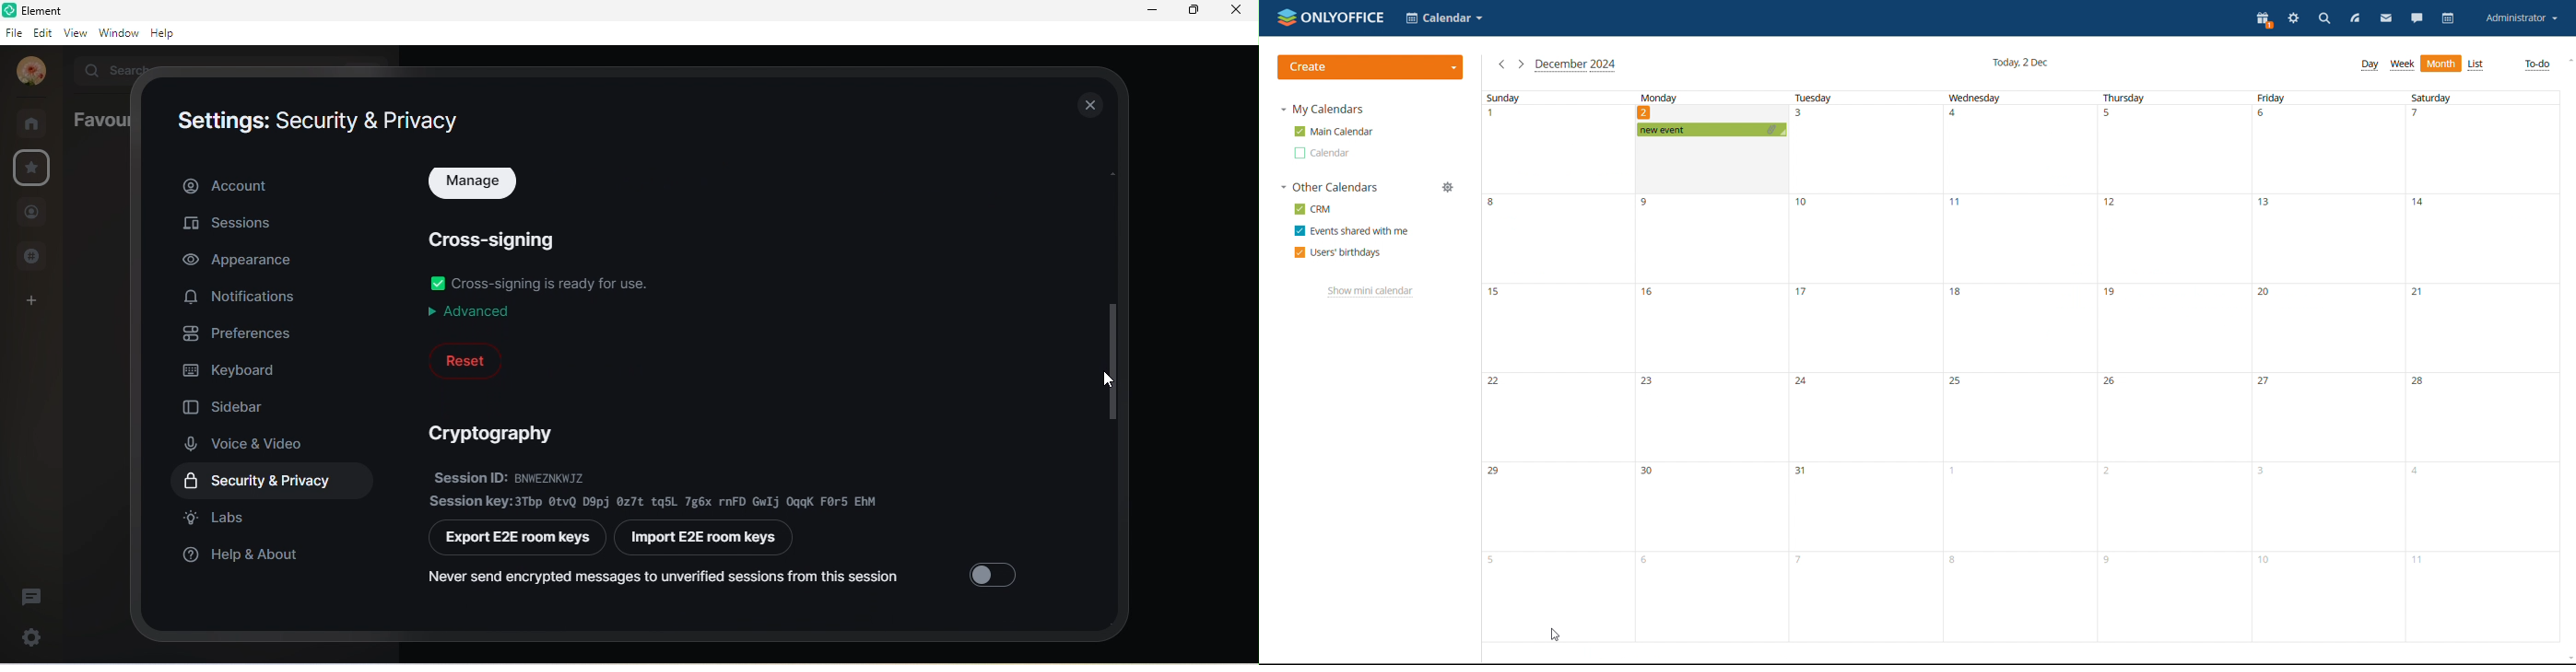 This screenshot has height=672, width=2576. Describe the element at coordinates (229, 403) in the screenshot. I see `sidebar` at that location.